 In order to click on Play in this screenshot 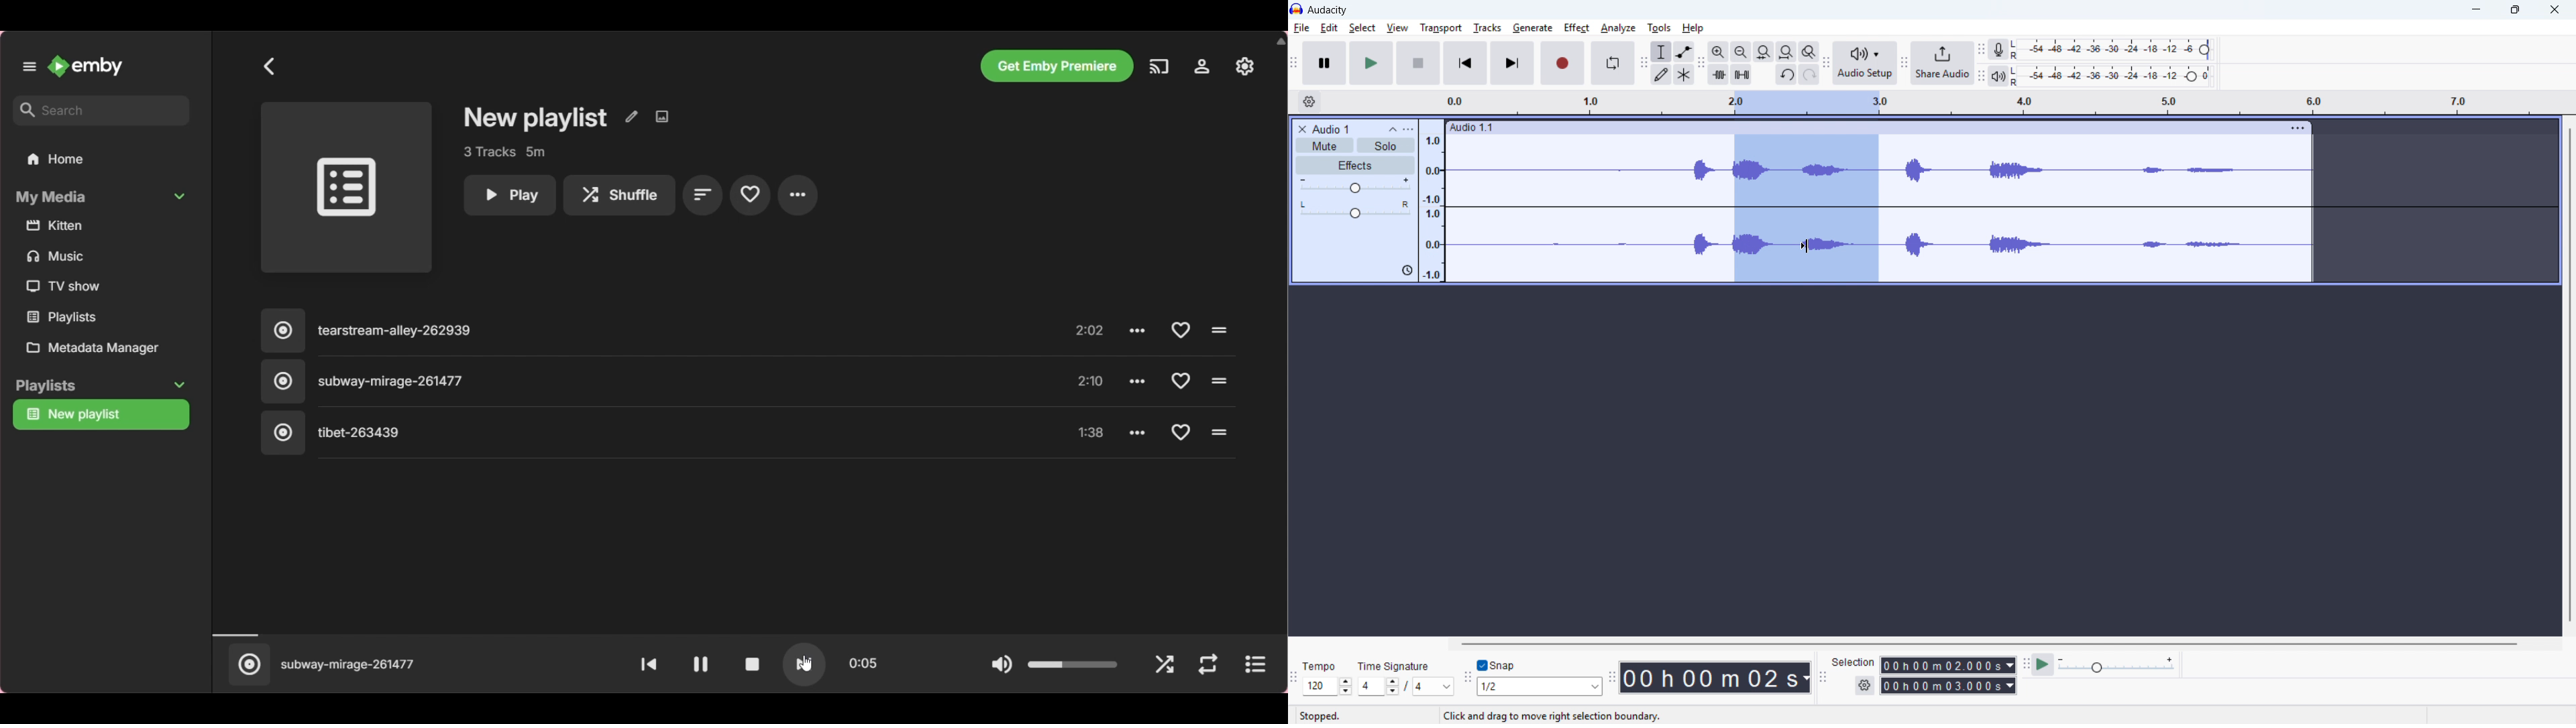, I will do `click(1371, 63)`.